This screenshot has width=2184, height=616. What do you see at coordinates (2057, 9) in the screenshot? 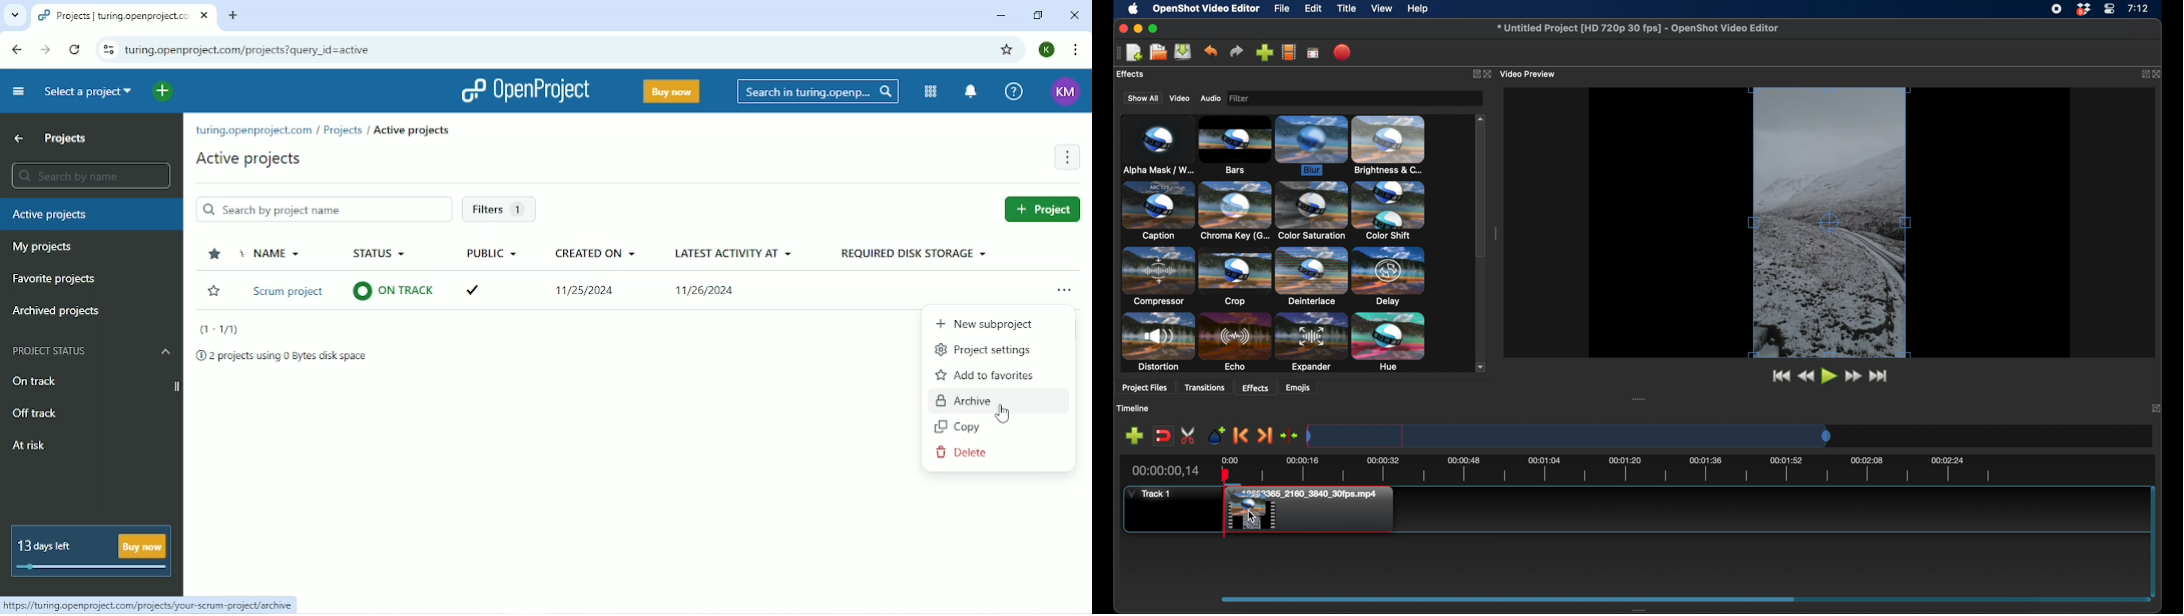
I see `screen recorder icon` at bounding box center [2057, 9].